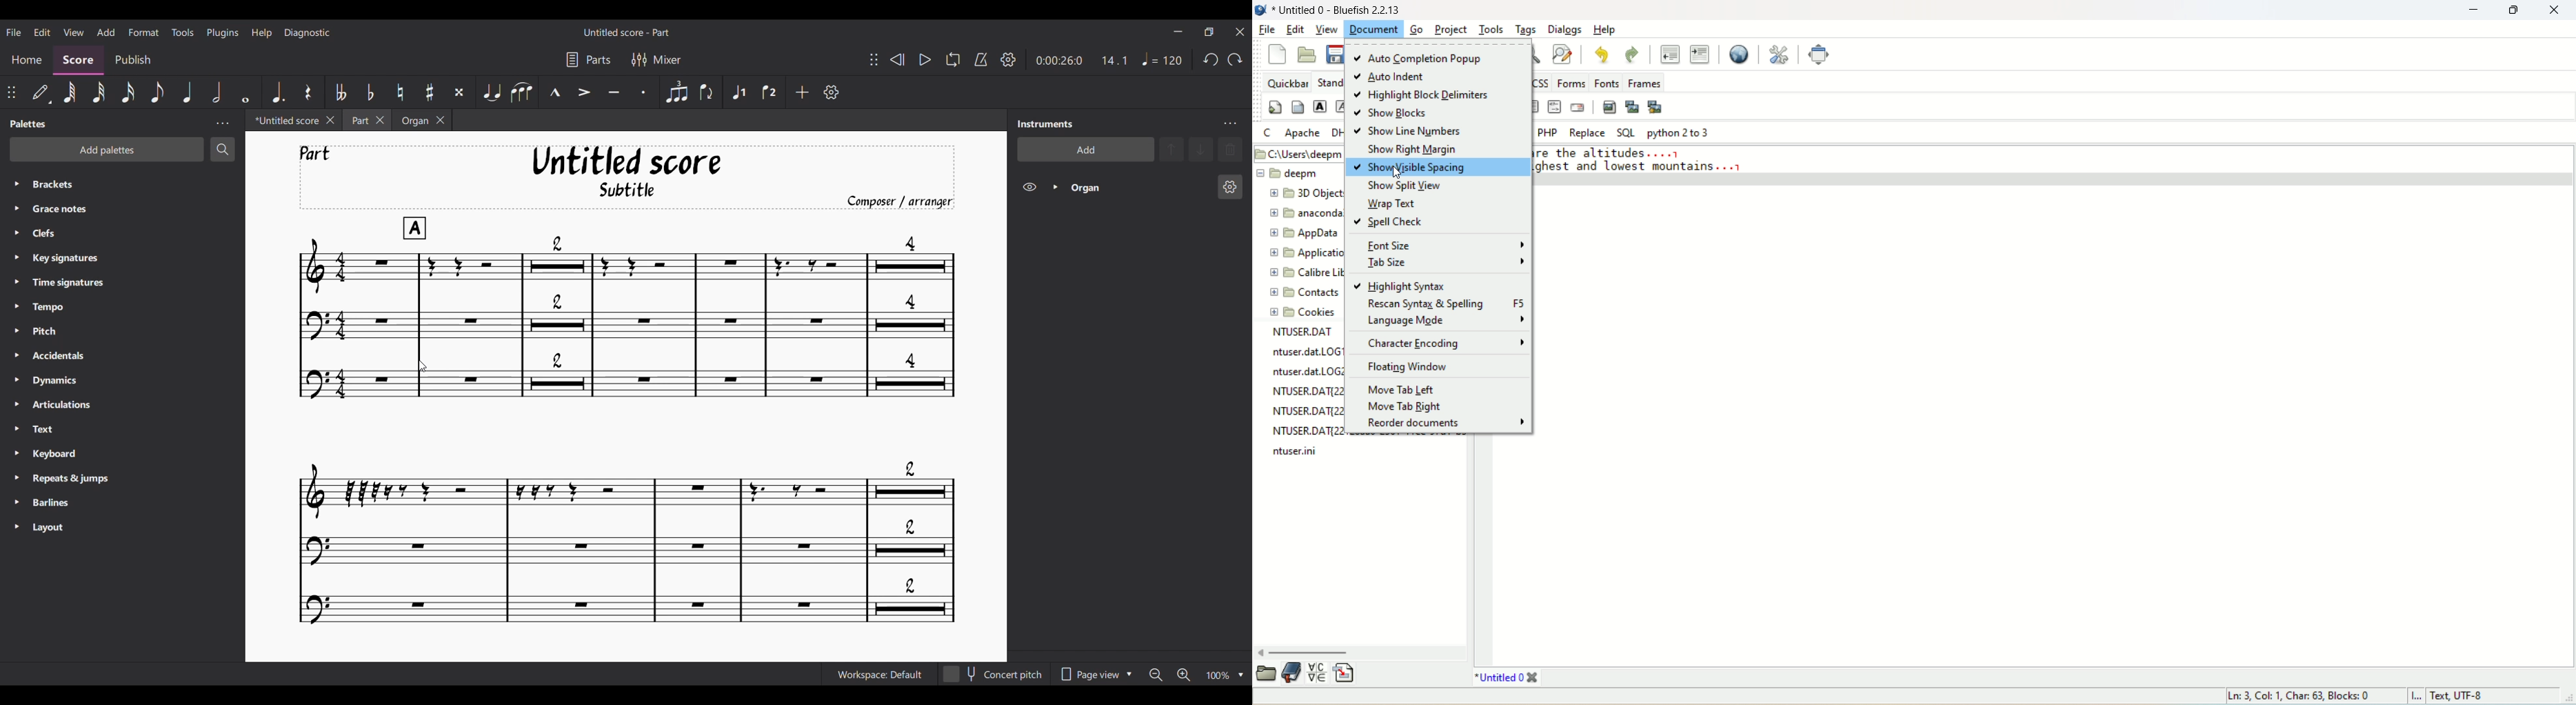 This screenshot has height=728, width=2576. I want to click on Zoom options, so click(1240, 674).